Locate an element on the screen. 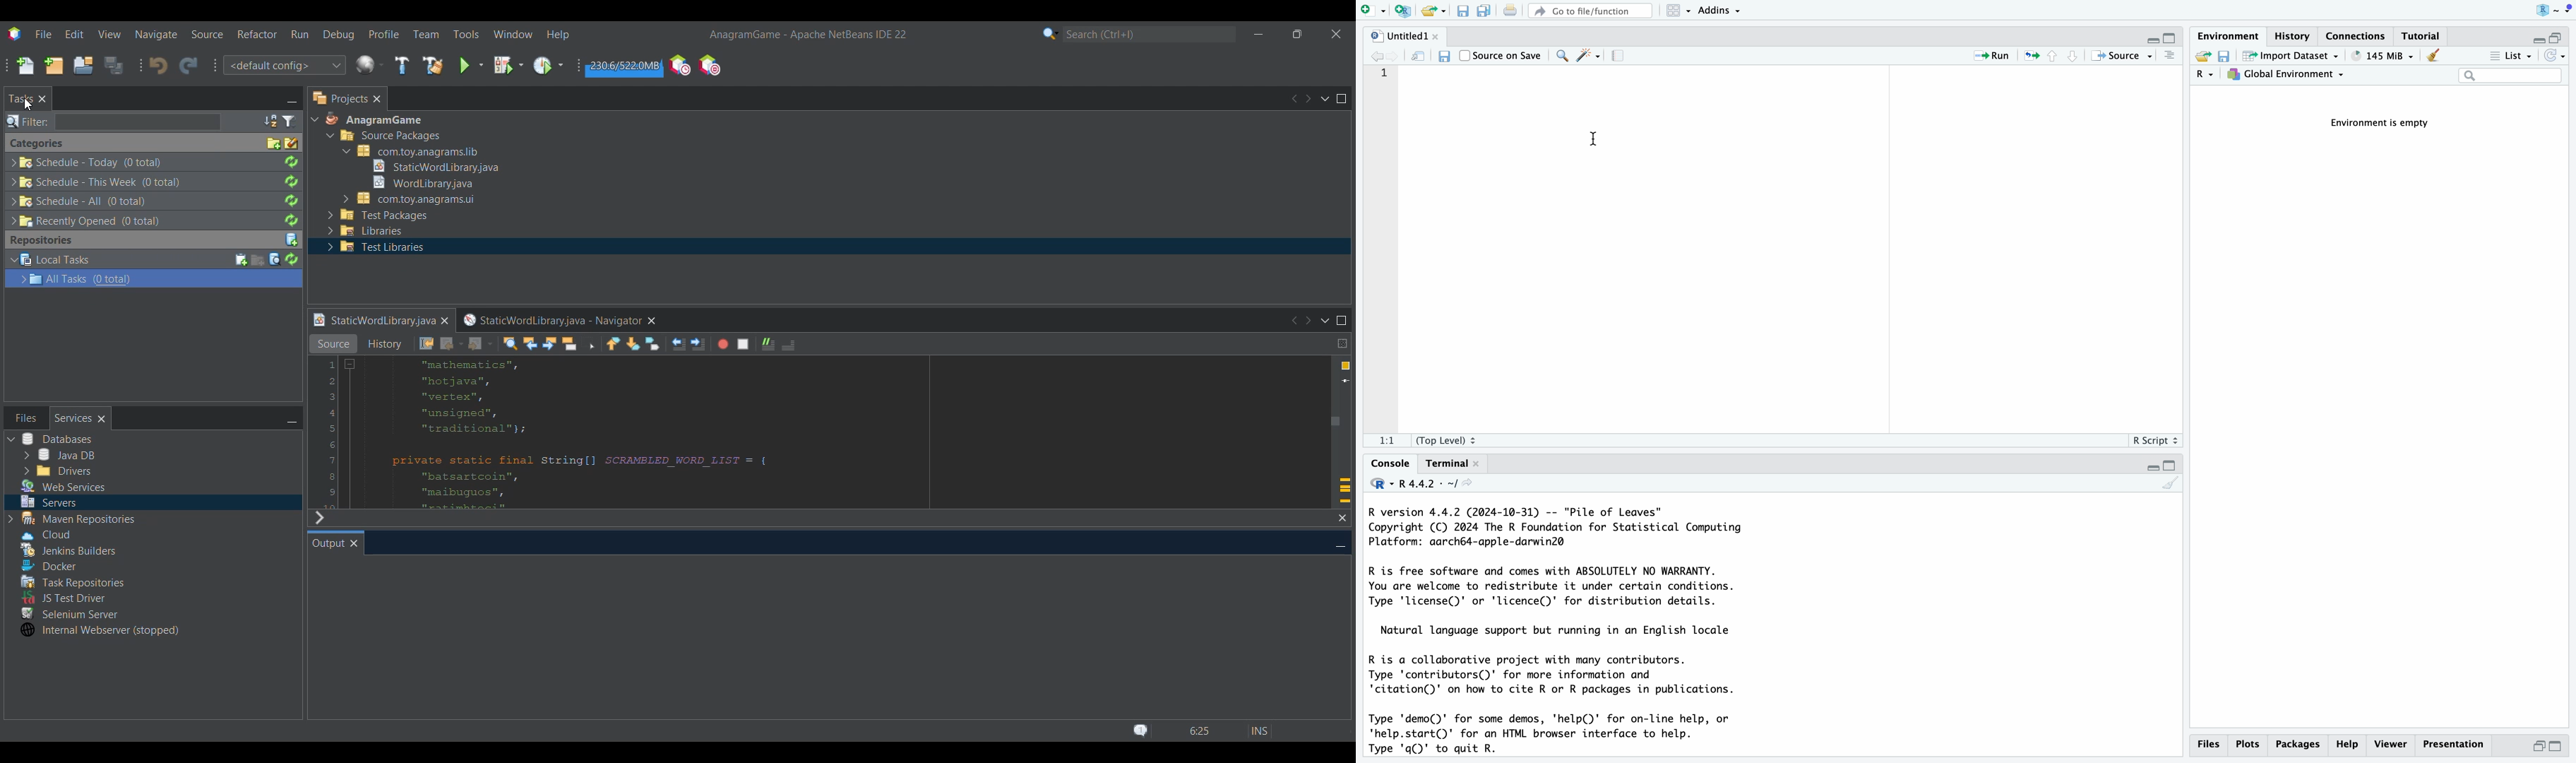 The image size is (2576, 784). description of R and license is located at coordinates (1552, 586).